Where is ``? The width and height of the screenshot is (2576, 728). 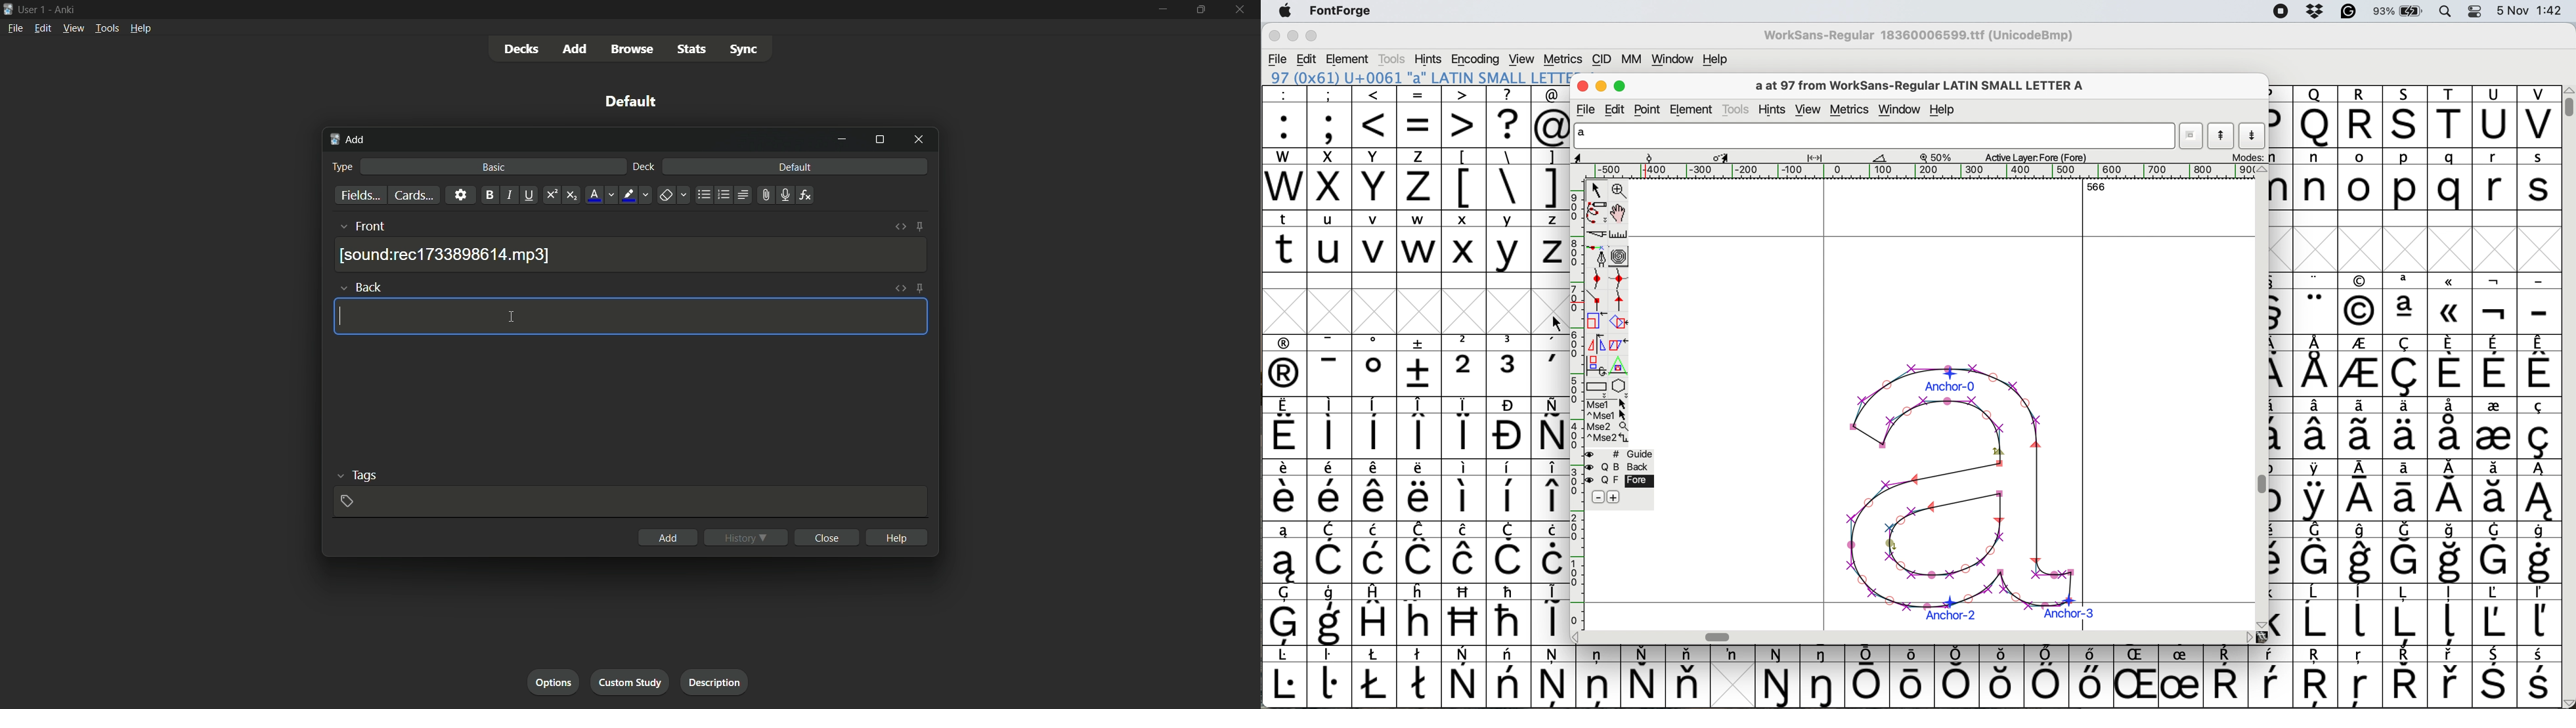  is located at coordinates (1465, 614).